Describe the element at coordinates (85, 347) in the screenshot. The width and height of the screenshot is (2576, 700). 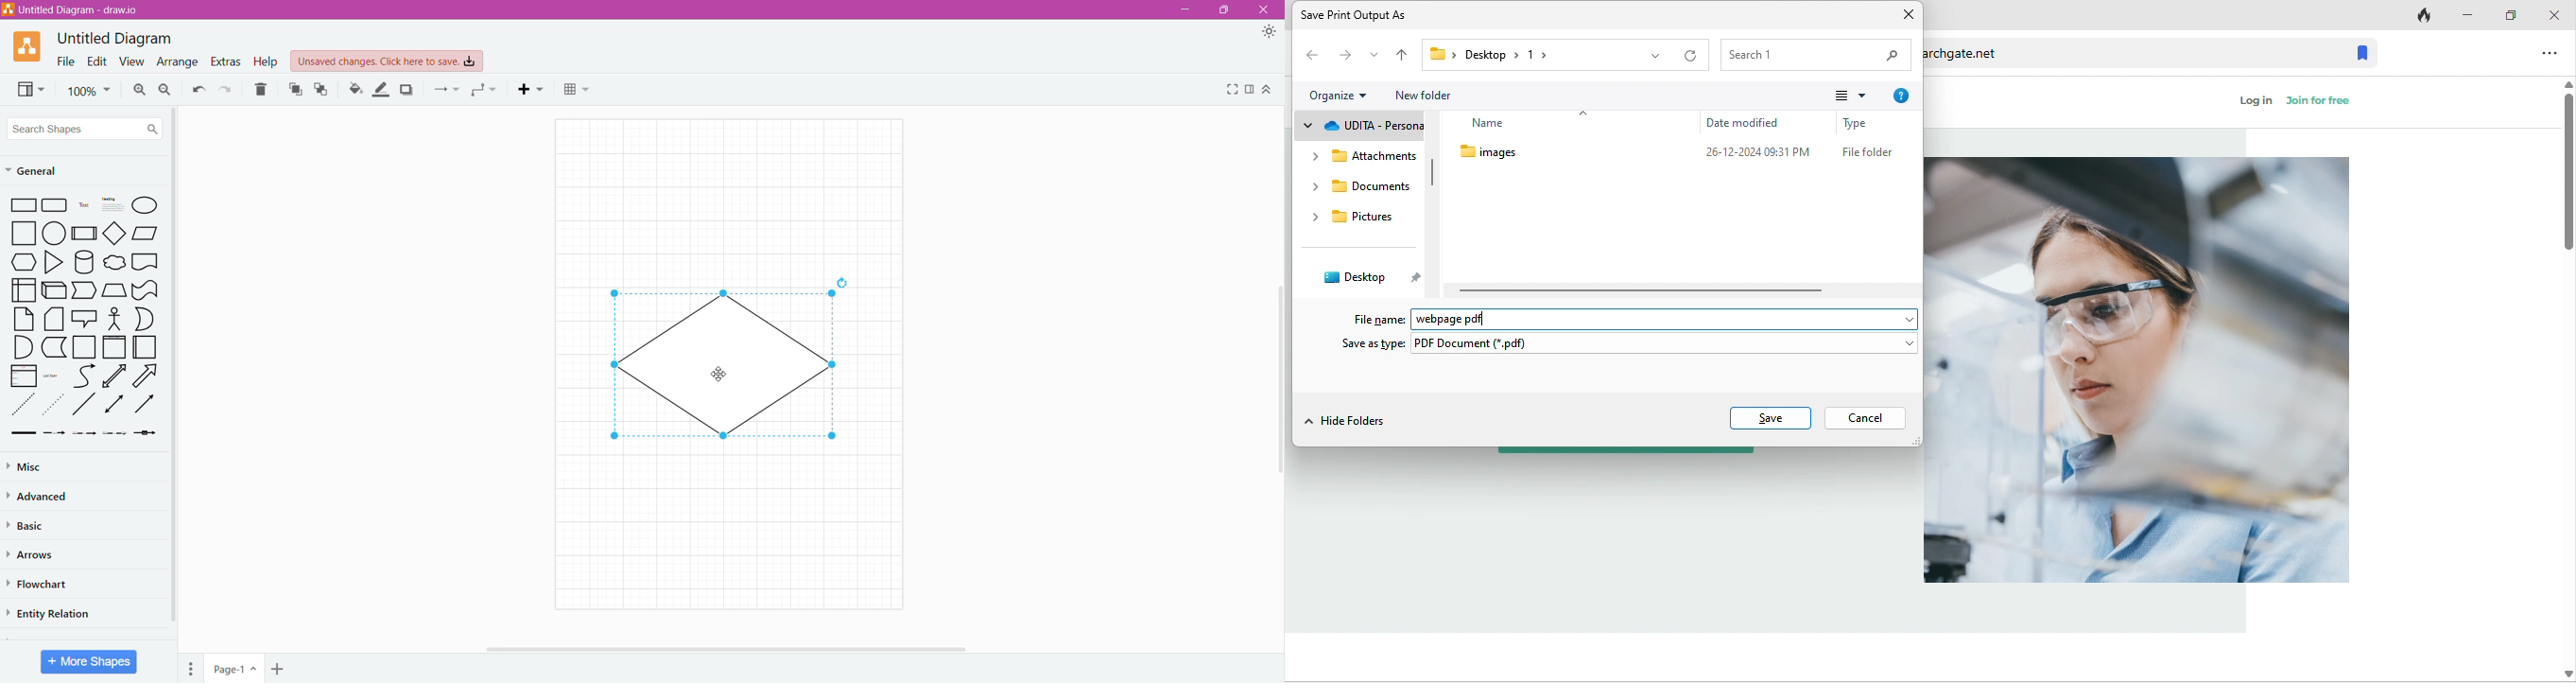
I see `Container` at that location.